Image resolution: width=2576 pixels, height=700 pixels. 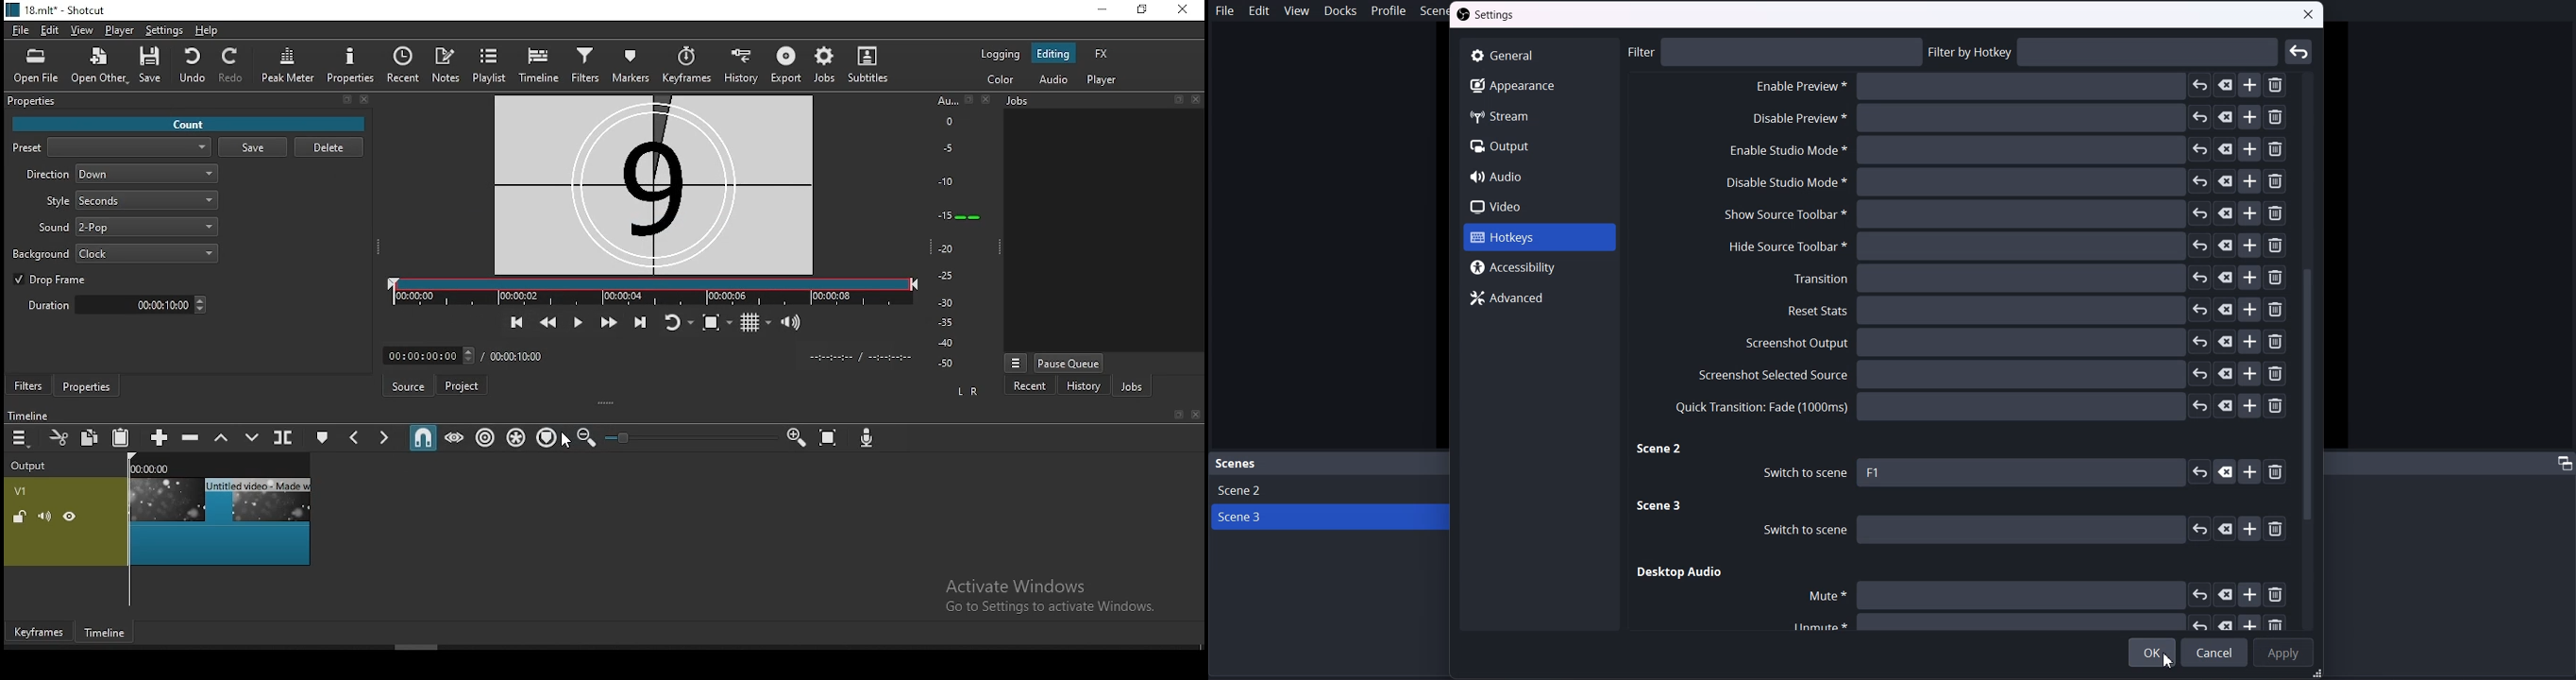 I want to click on restore, so click(x=1141, y=11).